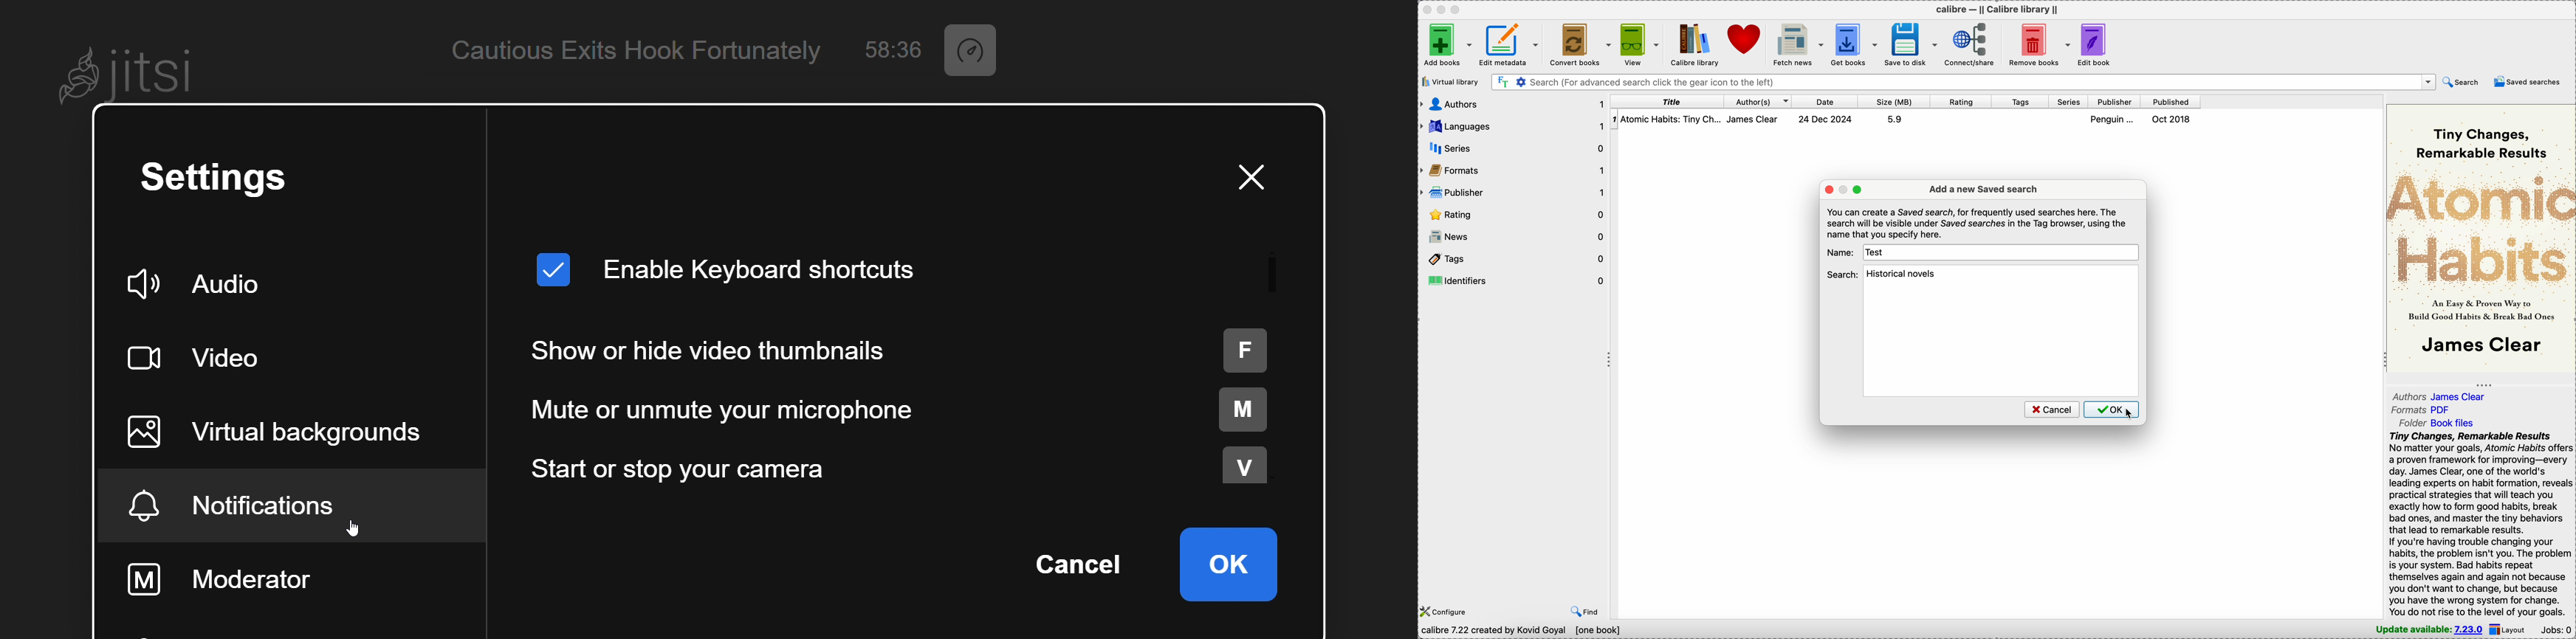 This screenshot has width=2576, height=644. What do you see at coordinates (1826, 101) in the screenshot?
I see `date` at bounding box center [1826, 101].